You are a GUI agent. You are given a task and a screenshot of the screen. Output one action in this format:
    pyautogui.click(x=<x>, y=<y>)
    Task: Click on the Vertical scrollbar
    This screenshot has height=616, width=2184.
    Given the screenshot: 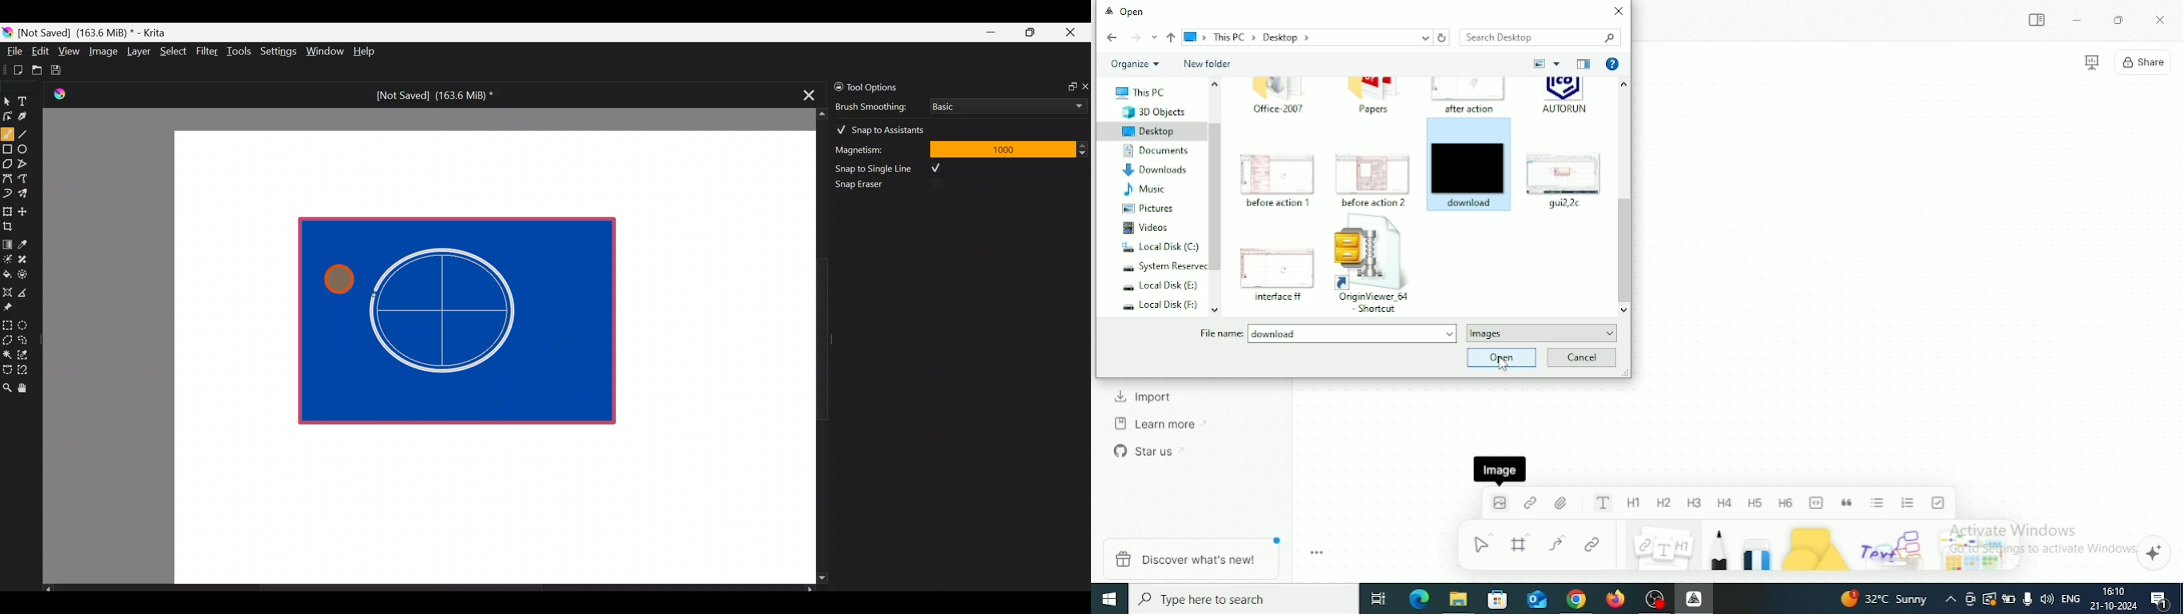 What is the action you would take?
    pyautogui.click(x=1624, y=249)
    